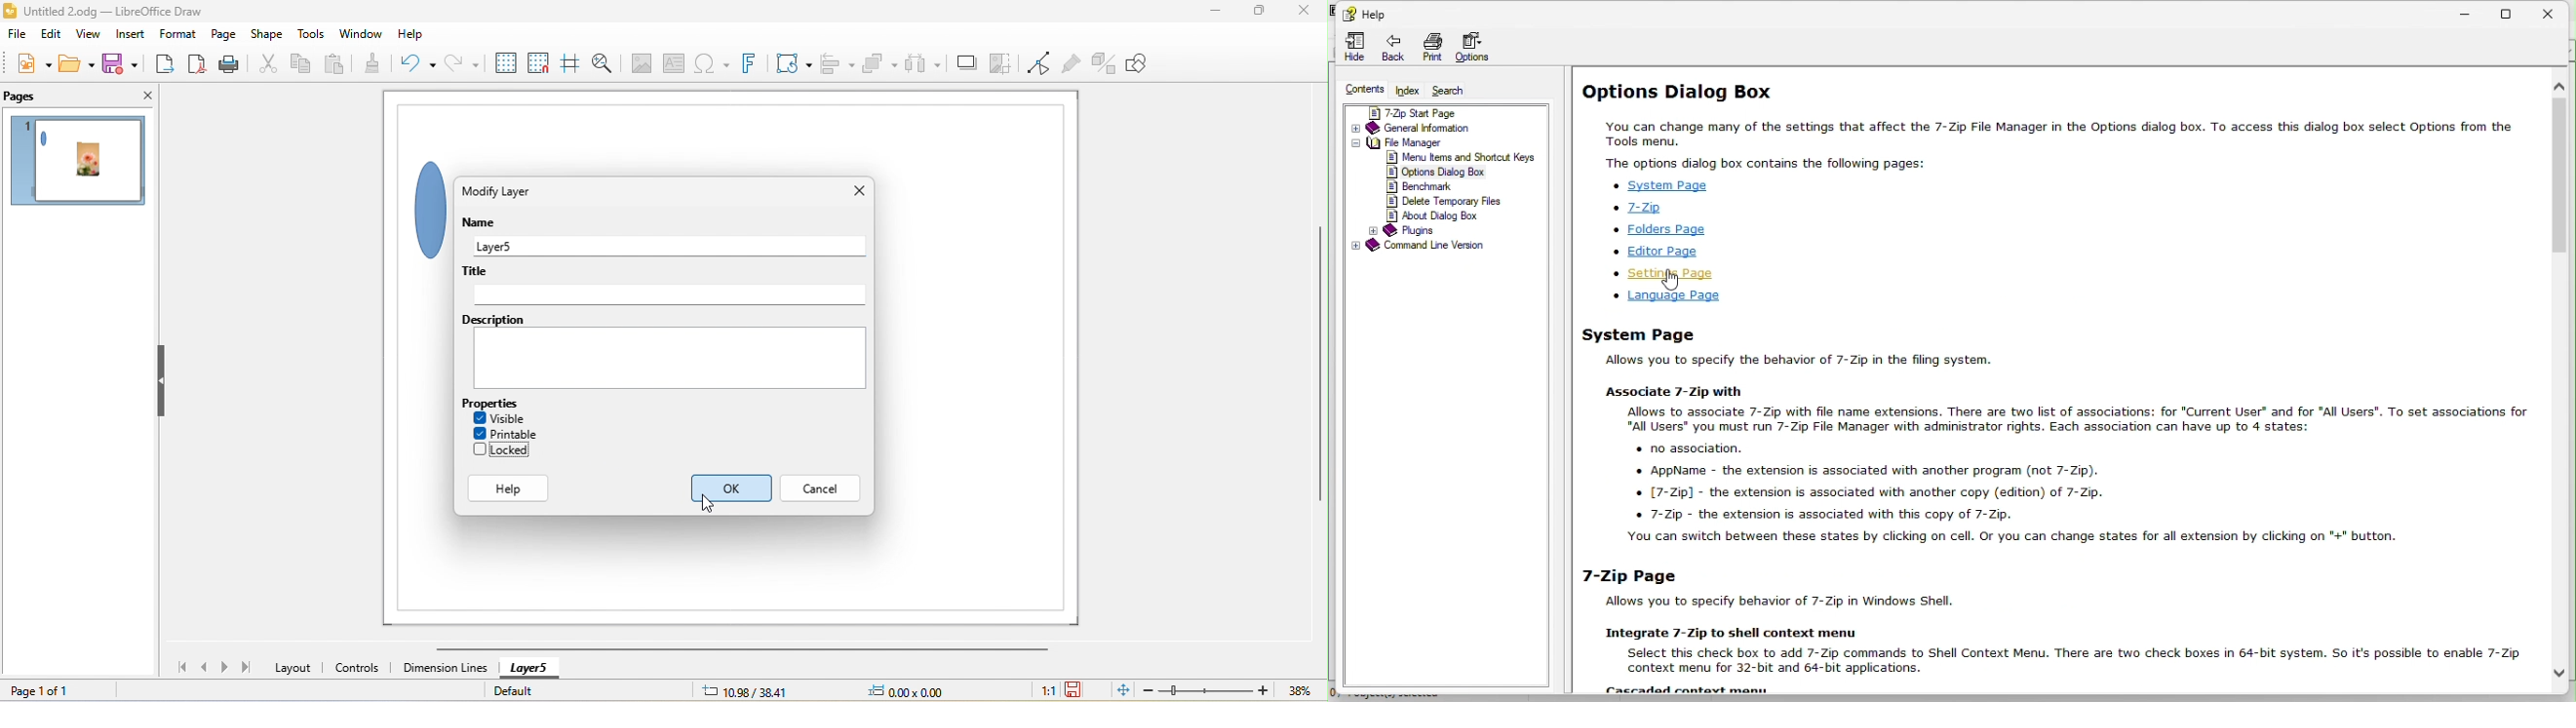 The image size is (2576, 728). What do you see at coordinates (40, 690) in the screenshot?
I see `page 1 of 1` at bounding box center [40, 690].